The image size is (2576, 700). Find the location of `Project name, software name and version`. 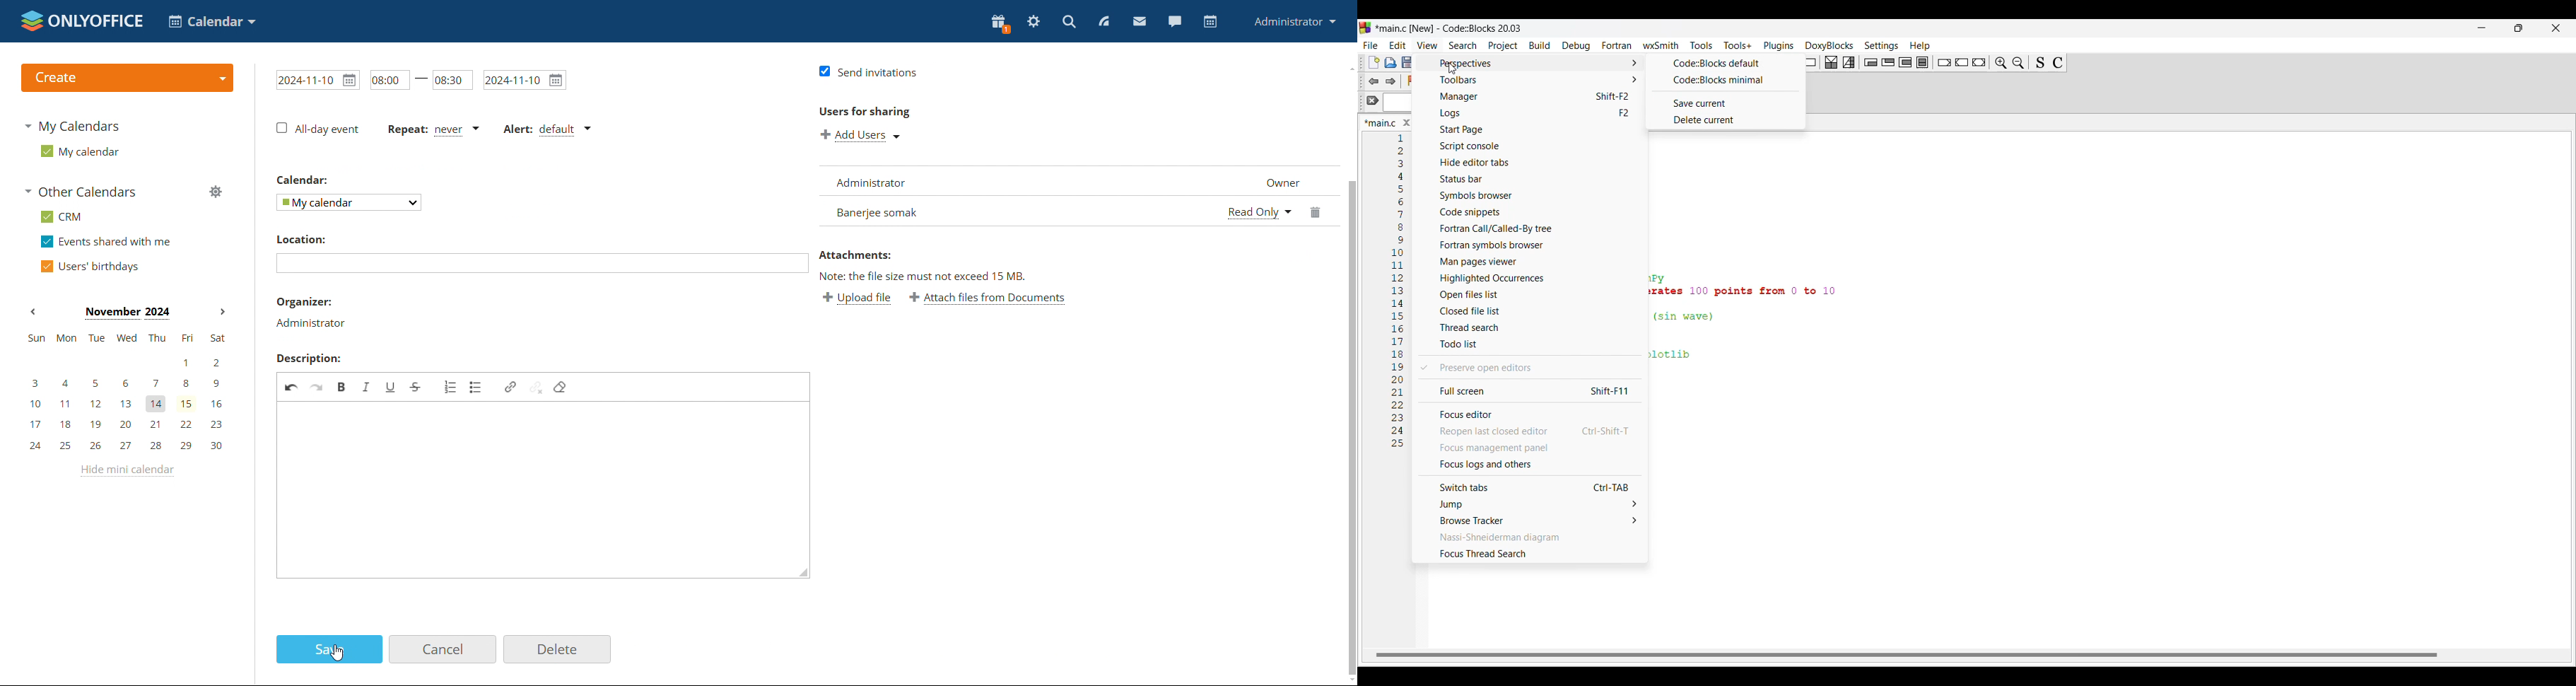

Project name, software name and version is located at coordinates (1452, 28).